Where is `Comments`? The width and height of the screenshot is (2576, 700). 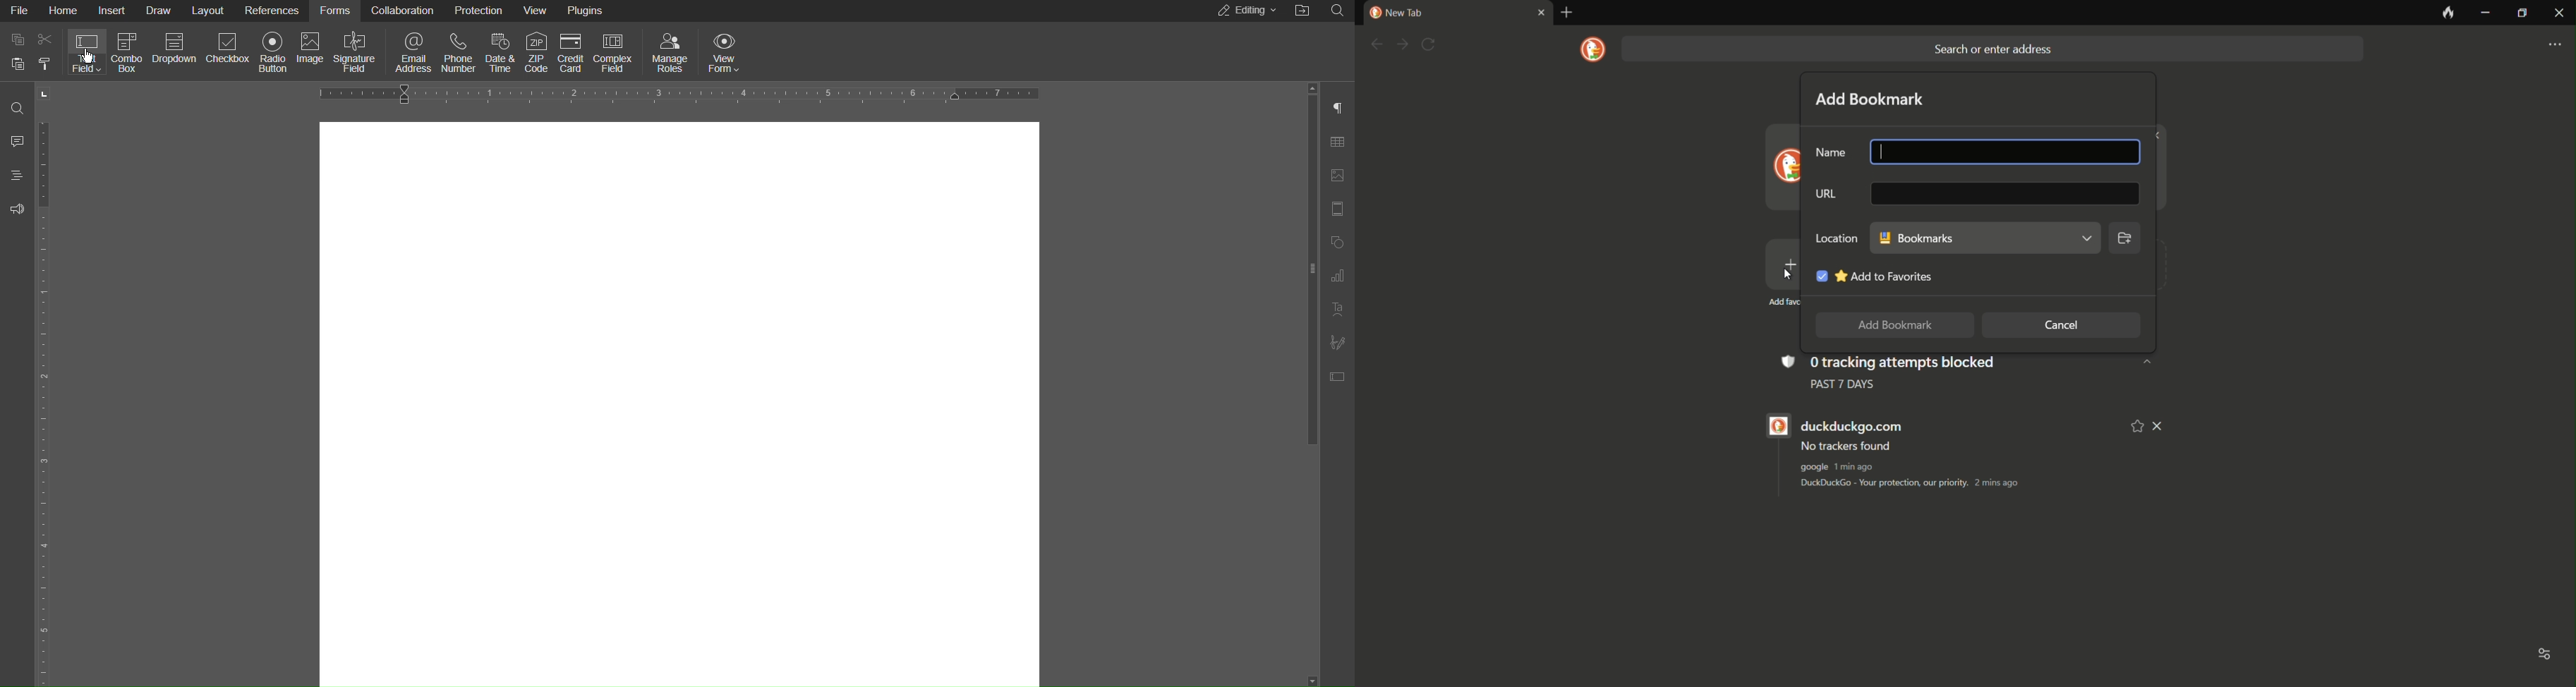 Comments is located at coordinates (16, 140).